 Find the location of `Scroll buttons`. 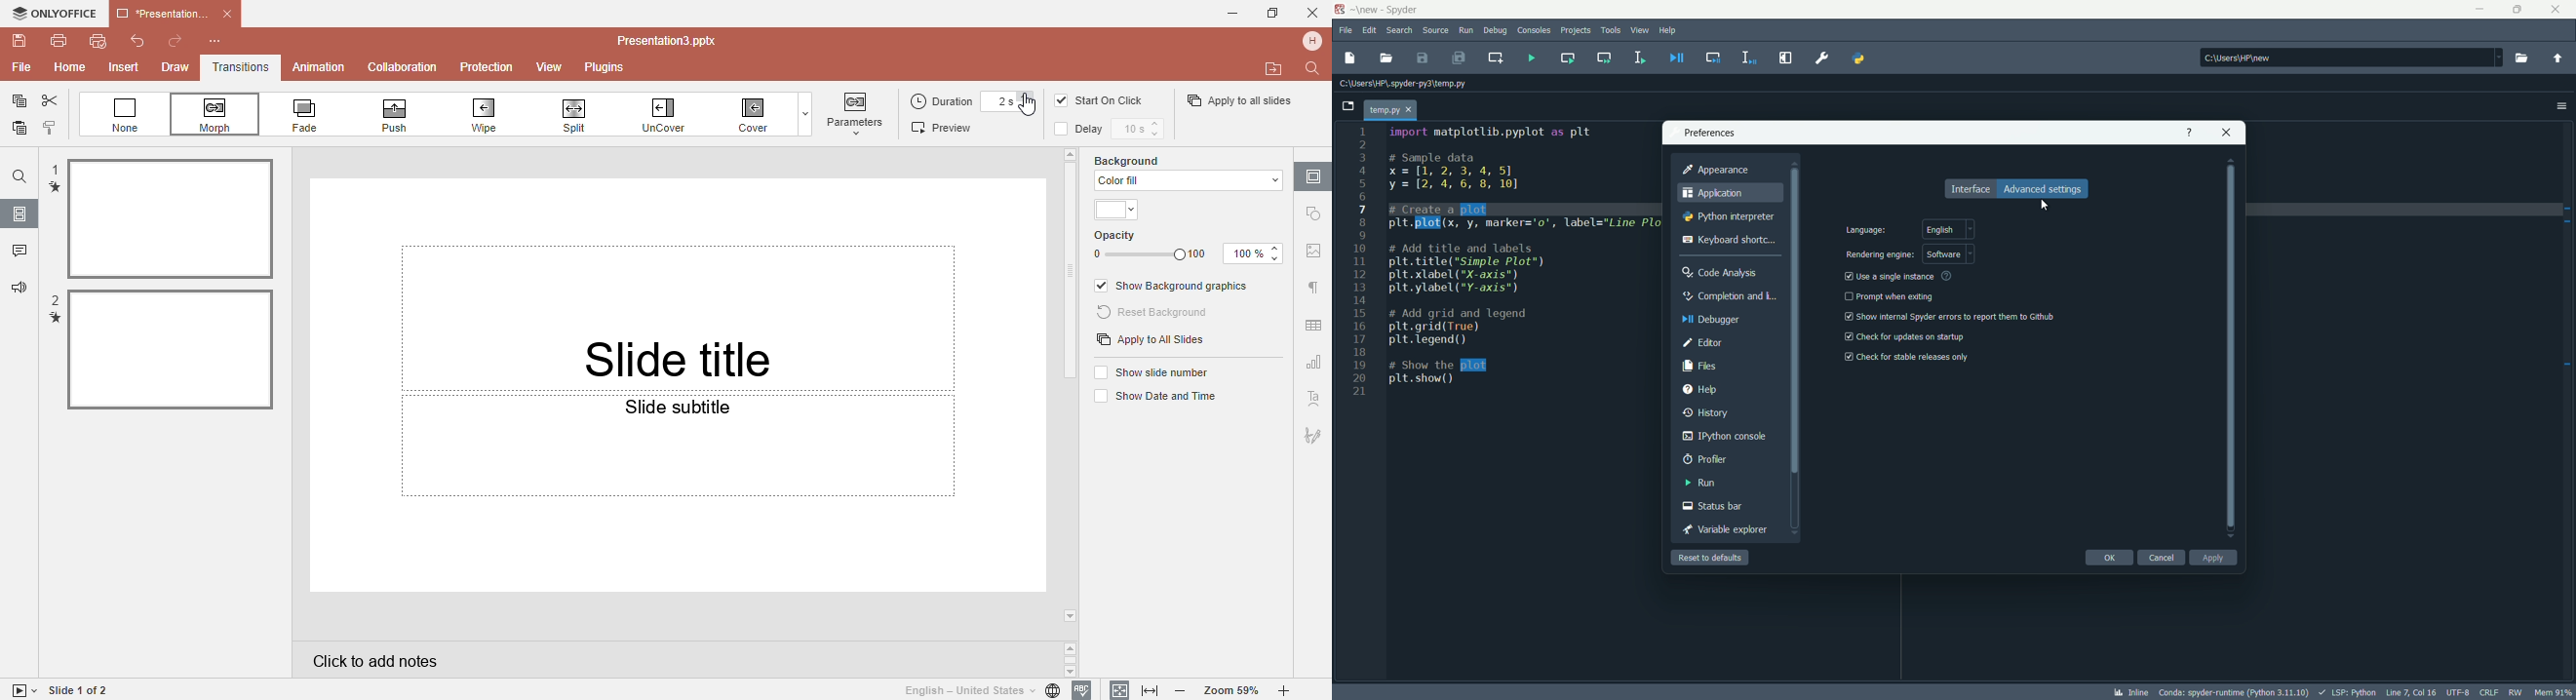

Scroll buttons is located at coordinates (1072, 659).